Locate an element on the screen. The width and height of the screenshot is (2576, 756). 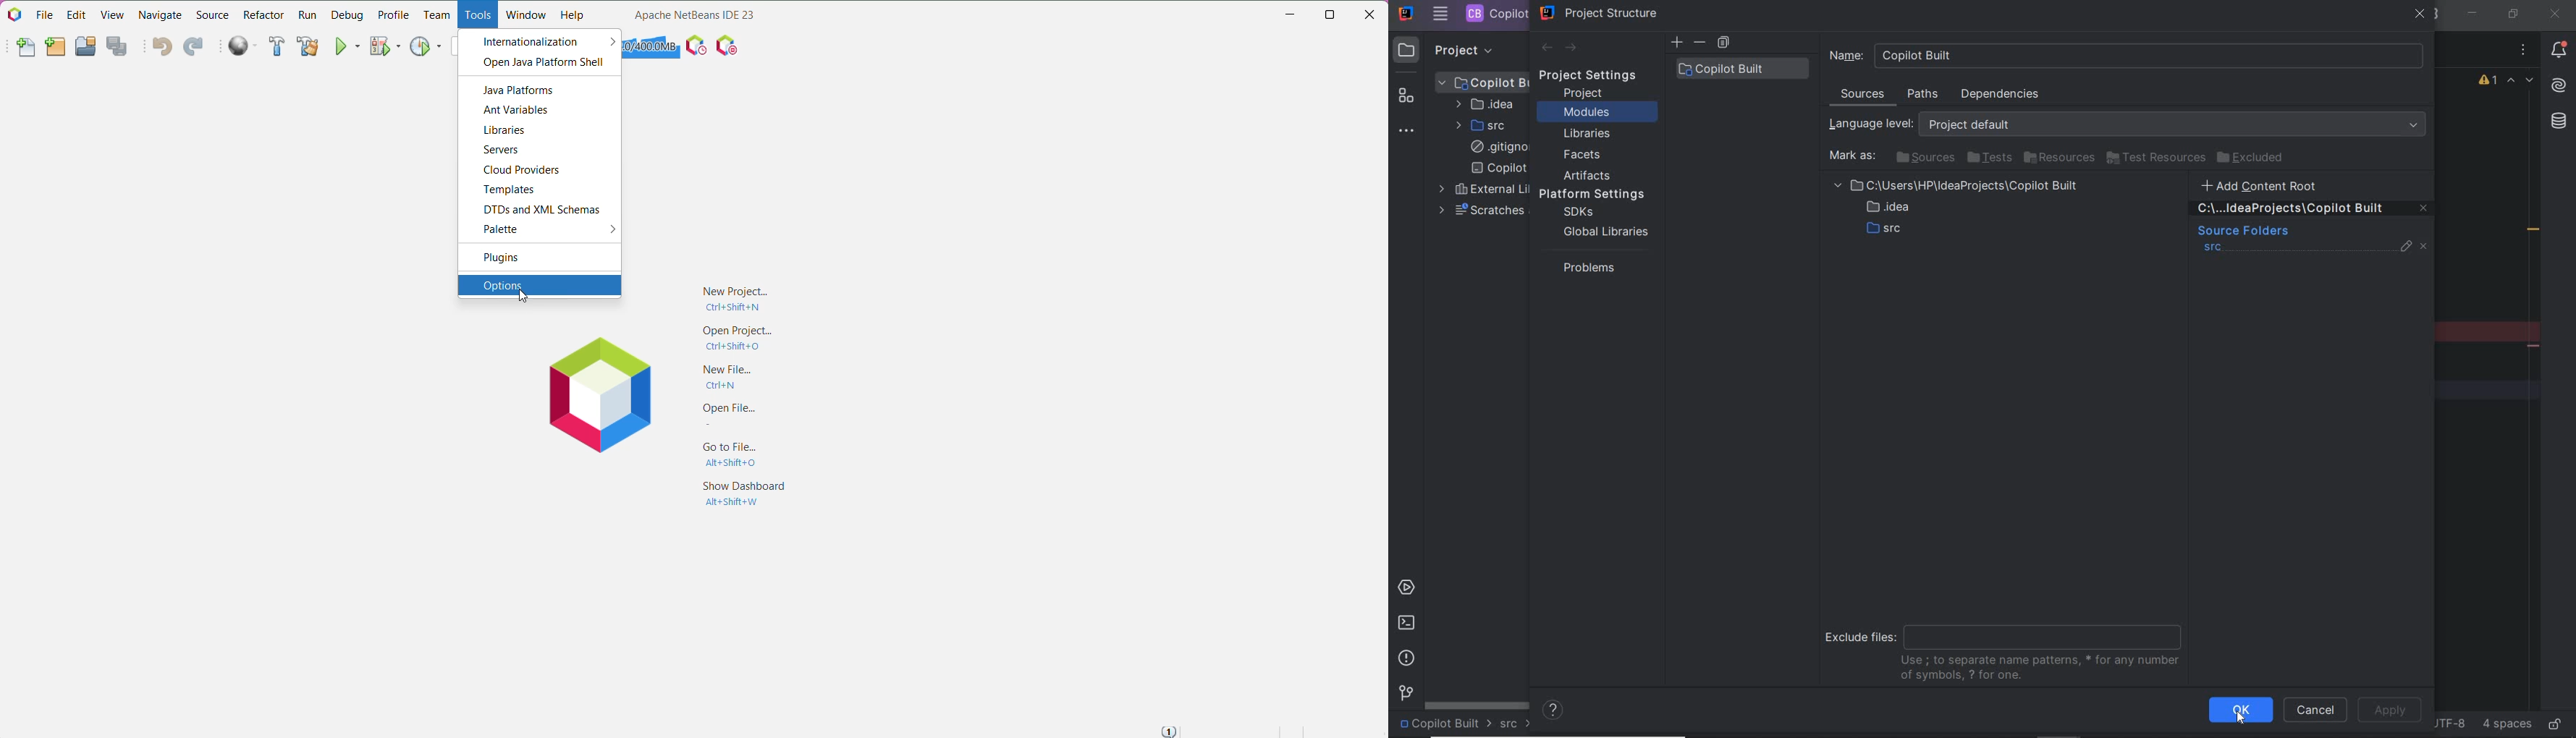
Run Project is located at coordinates (349, 46).